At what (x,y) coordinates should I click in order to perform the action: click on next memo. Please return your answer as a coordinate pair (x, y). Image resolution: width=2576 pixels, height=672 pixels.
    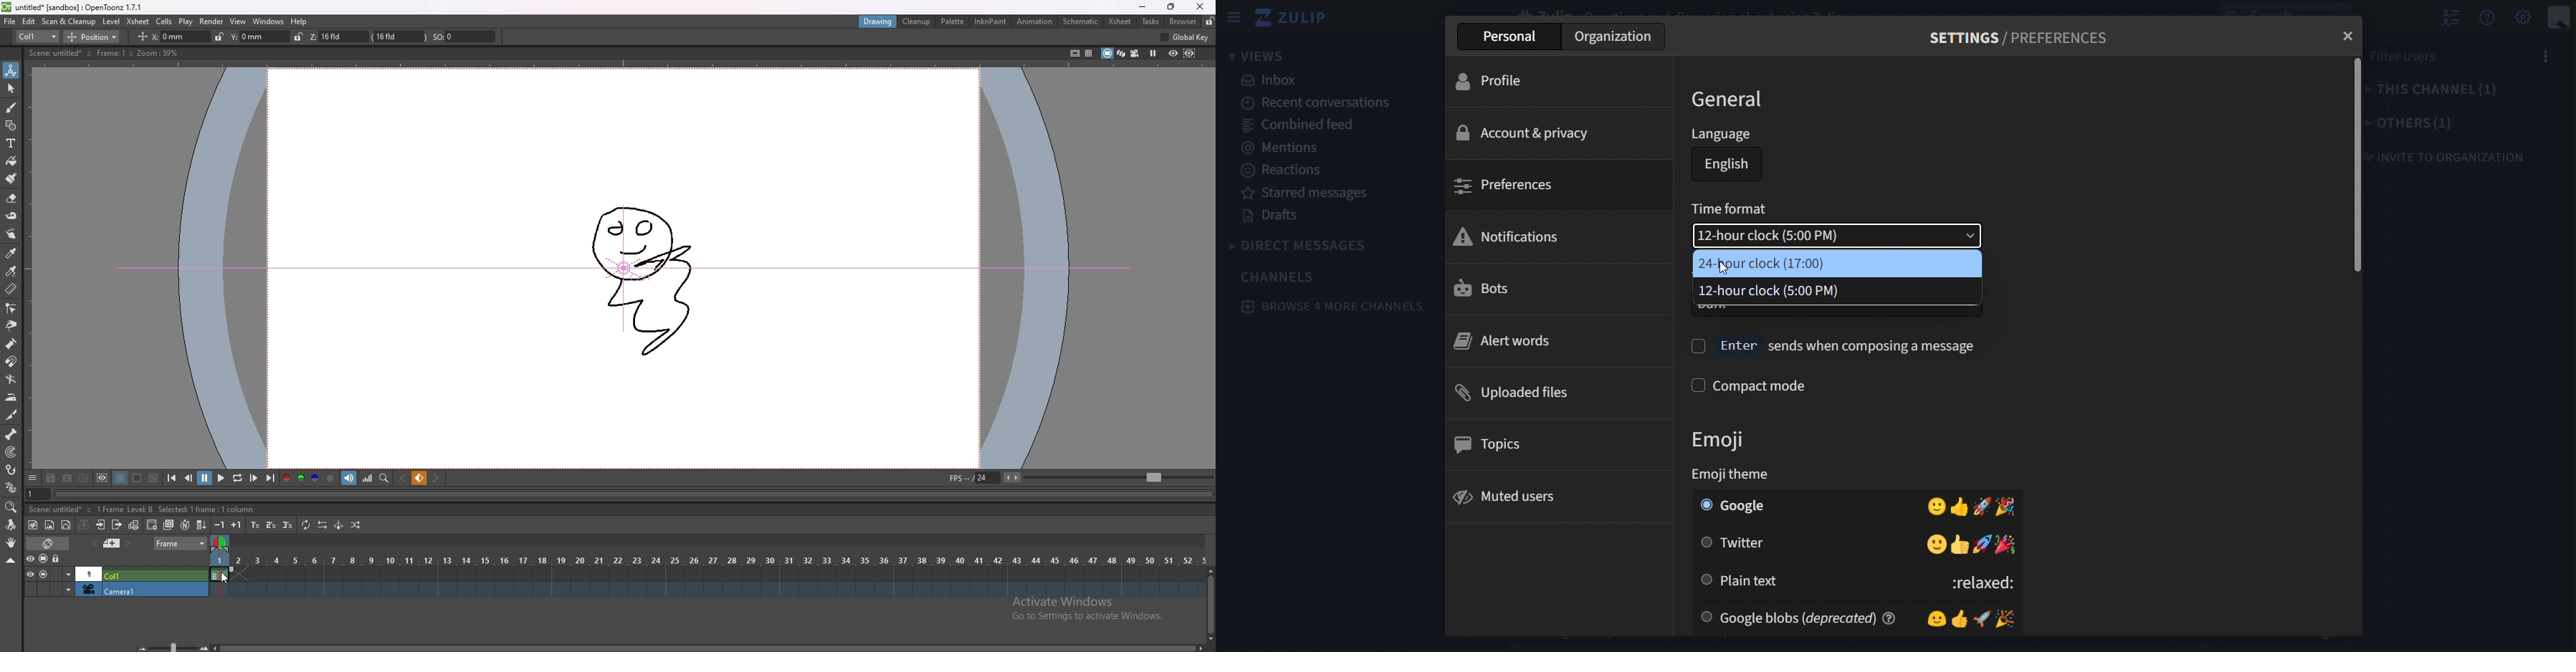
    Looking at the image, I should click on (128, 543).